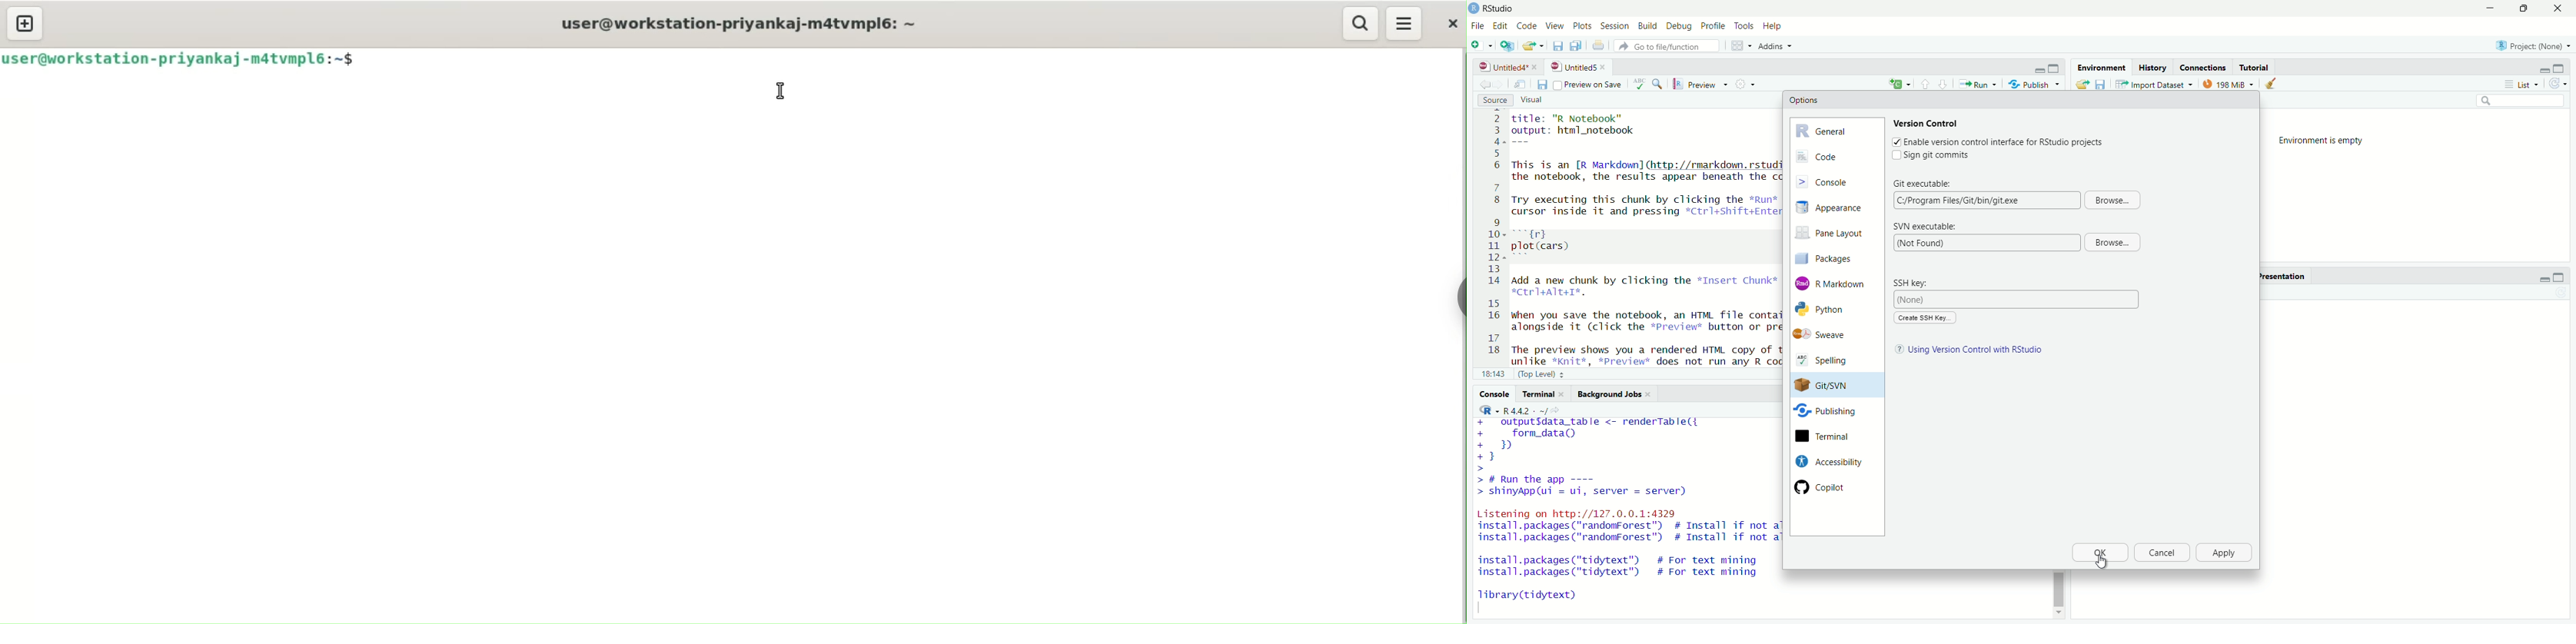 The width and height of the screenshot is (2576, 644). What do you see at coordinates (1927, 122) in the screenshot?
I see `Version Control` at bounding box center [1927, 122].